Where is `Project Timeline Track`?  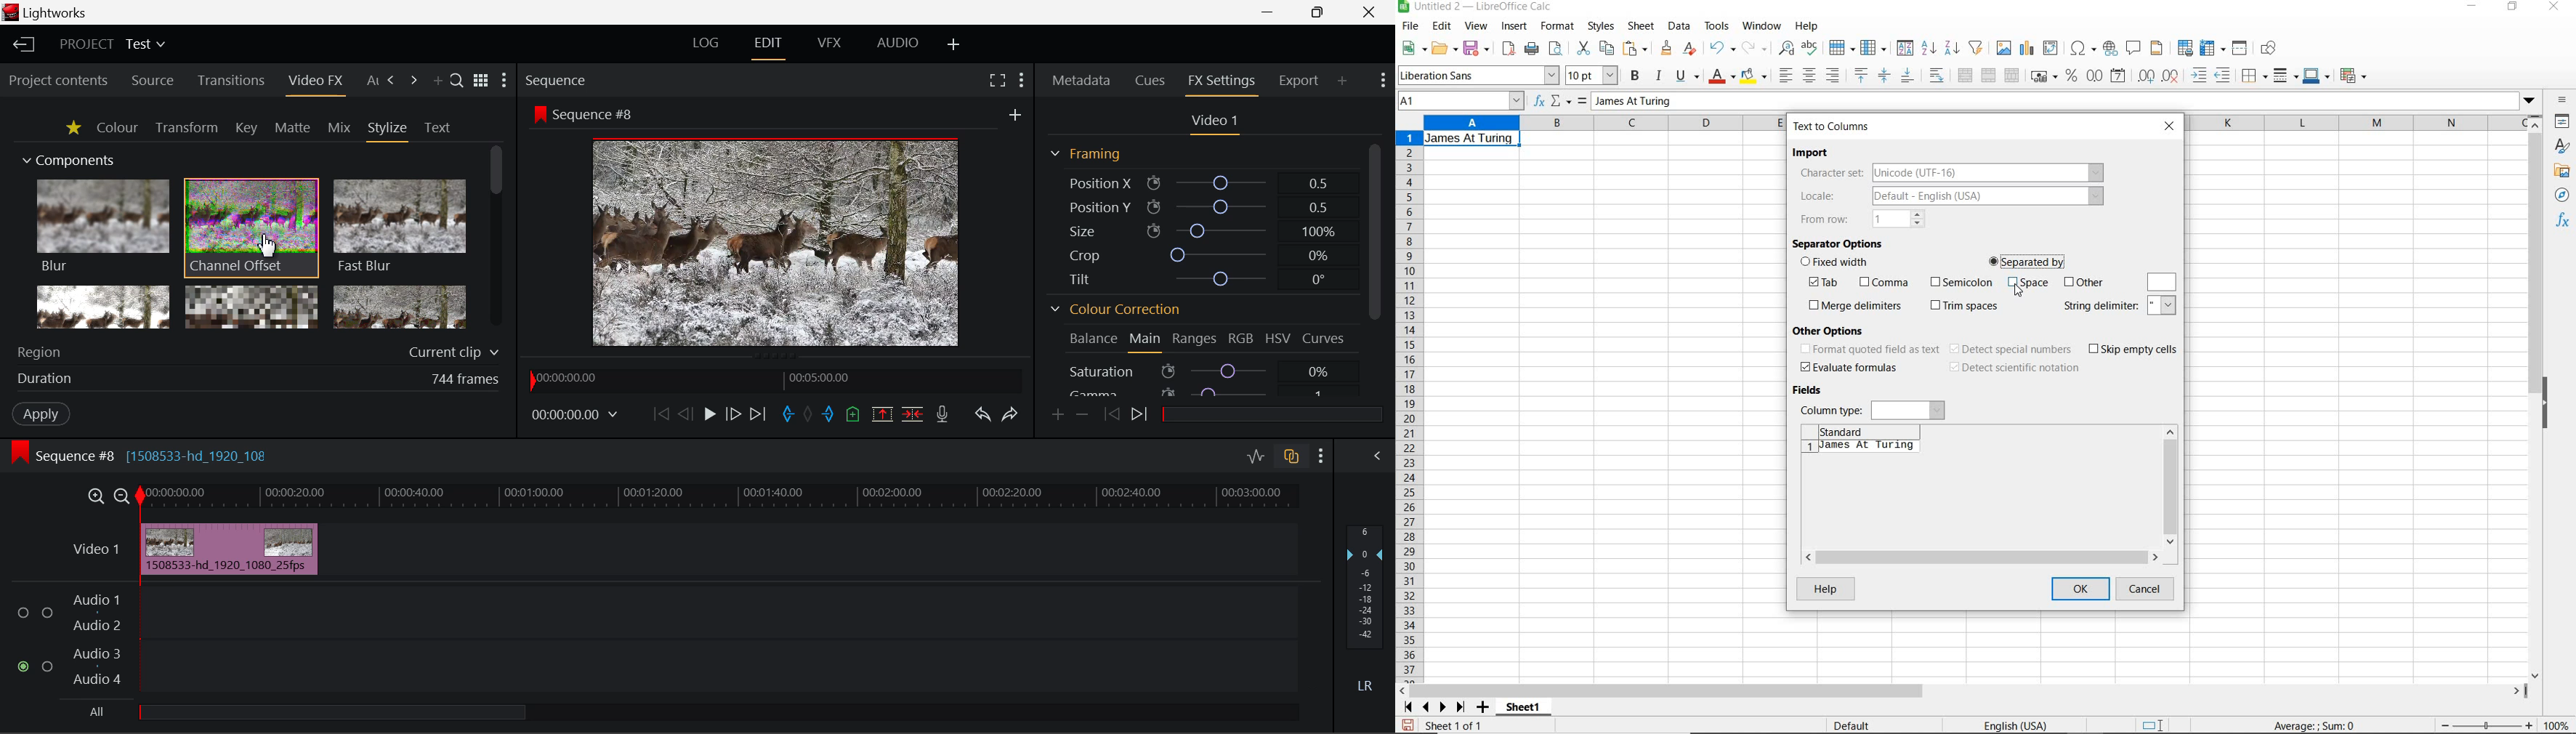
Project Timeline Track is located at coordinates (720, 499).